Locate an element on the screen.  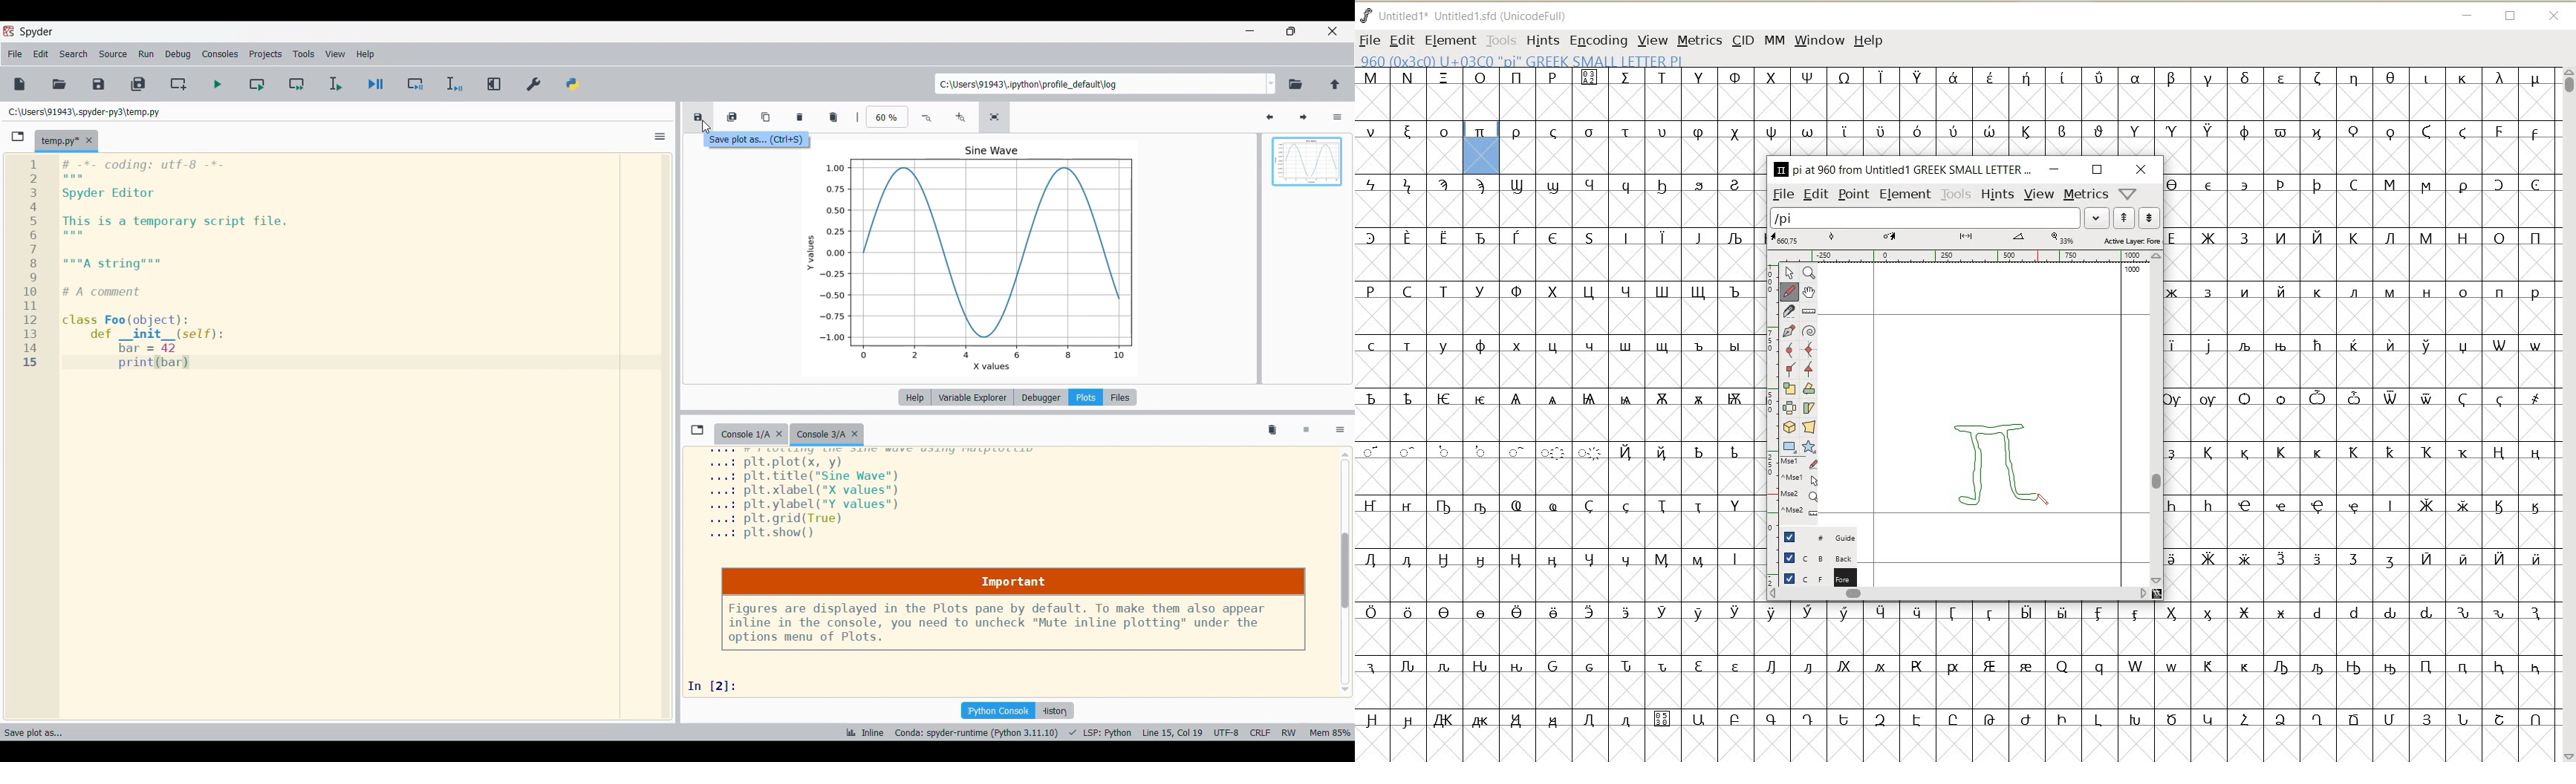
Enter location is located at coordinates (1100, 84).